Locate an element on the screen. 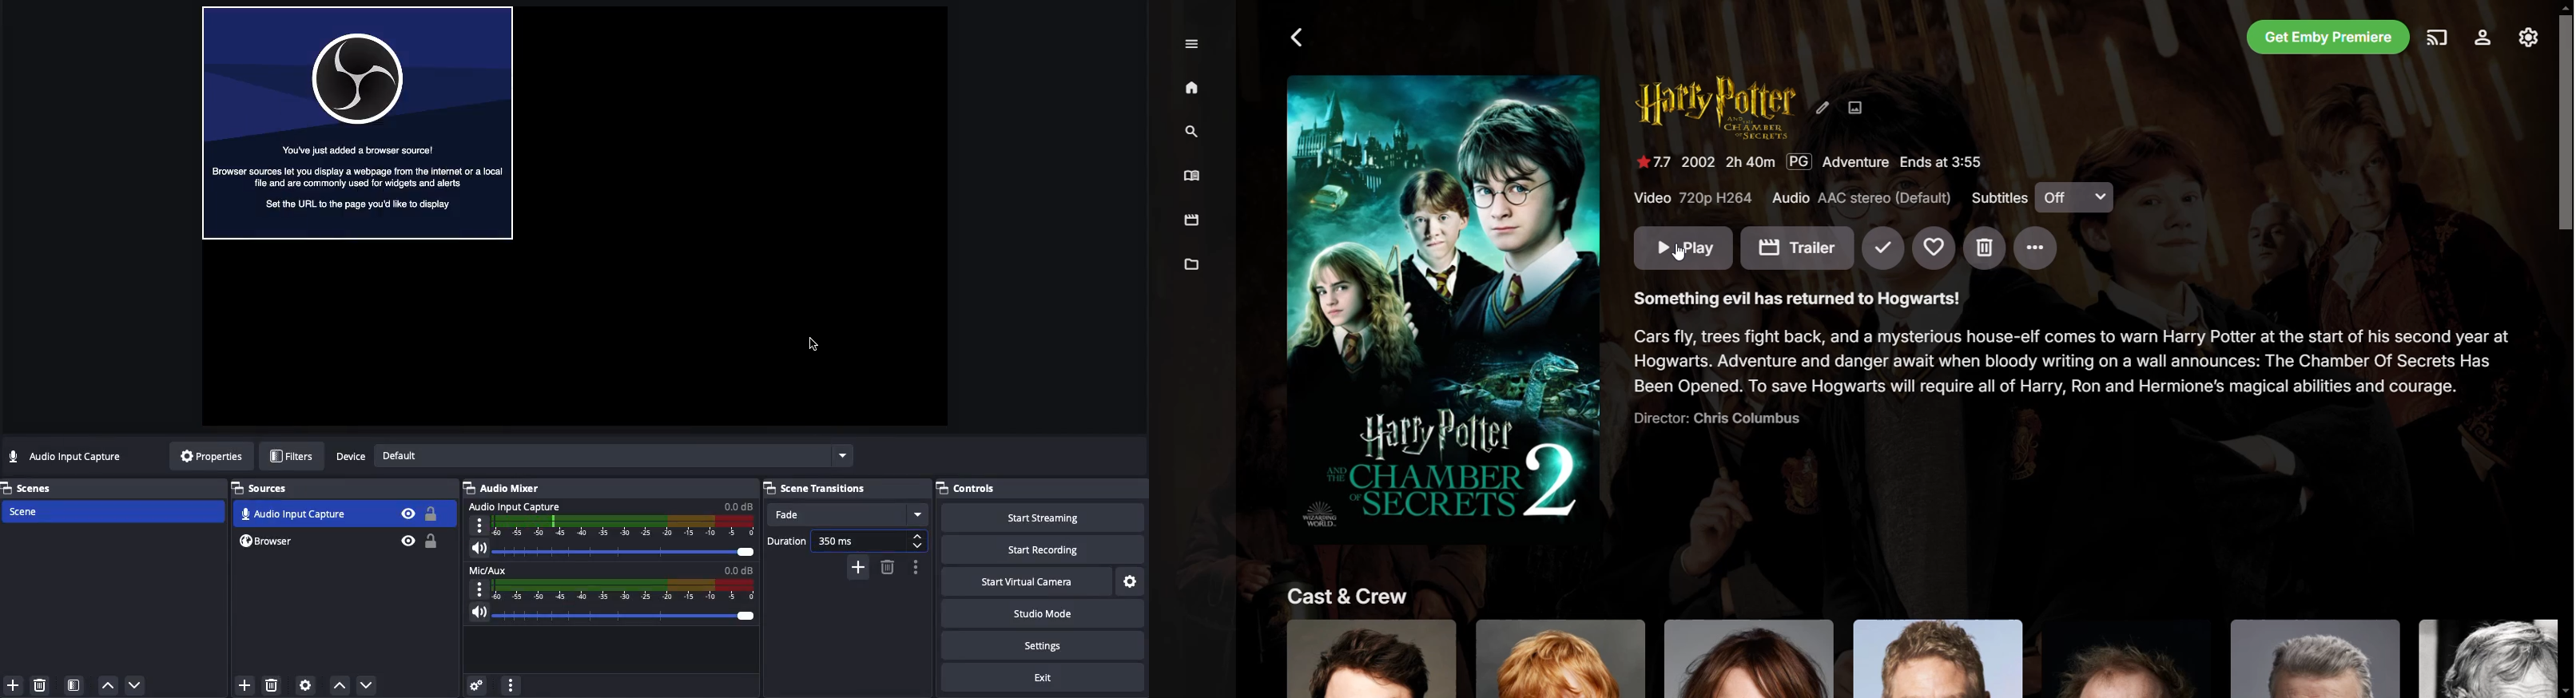 The height and width of the screenshot is (700, 2576). Options is located at coordinates (916, 569).